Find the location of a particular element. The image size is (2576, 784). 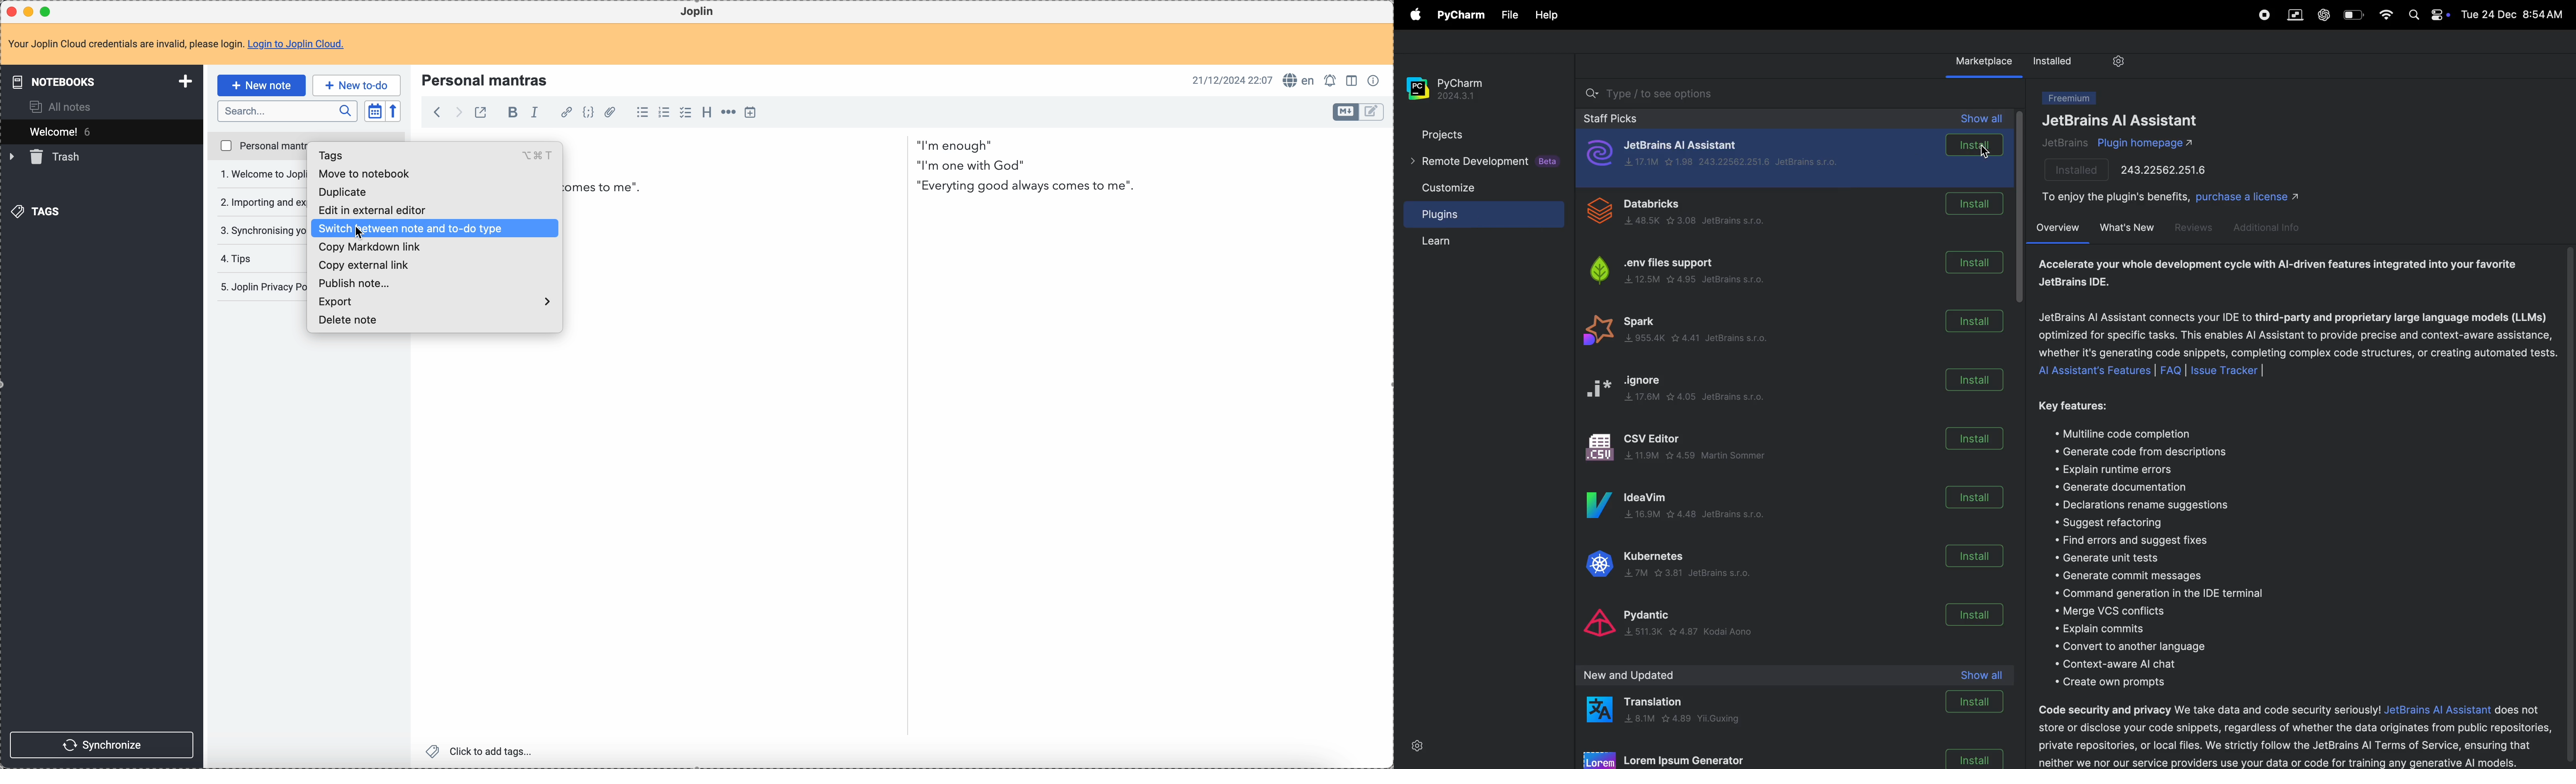

settings is located at coordinates (1420, 745).